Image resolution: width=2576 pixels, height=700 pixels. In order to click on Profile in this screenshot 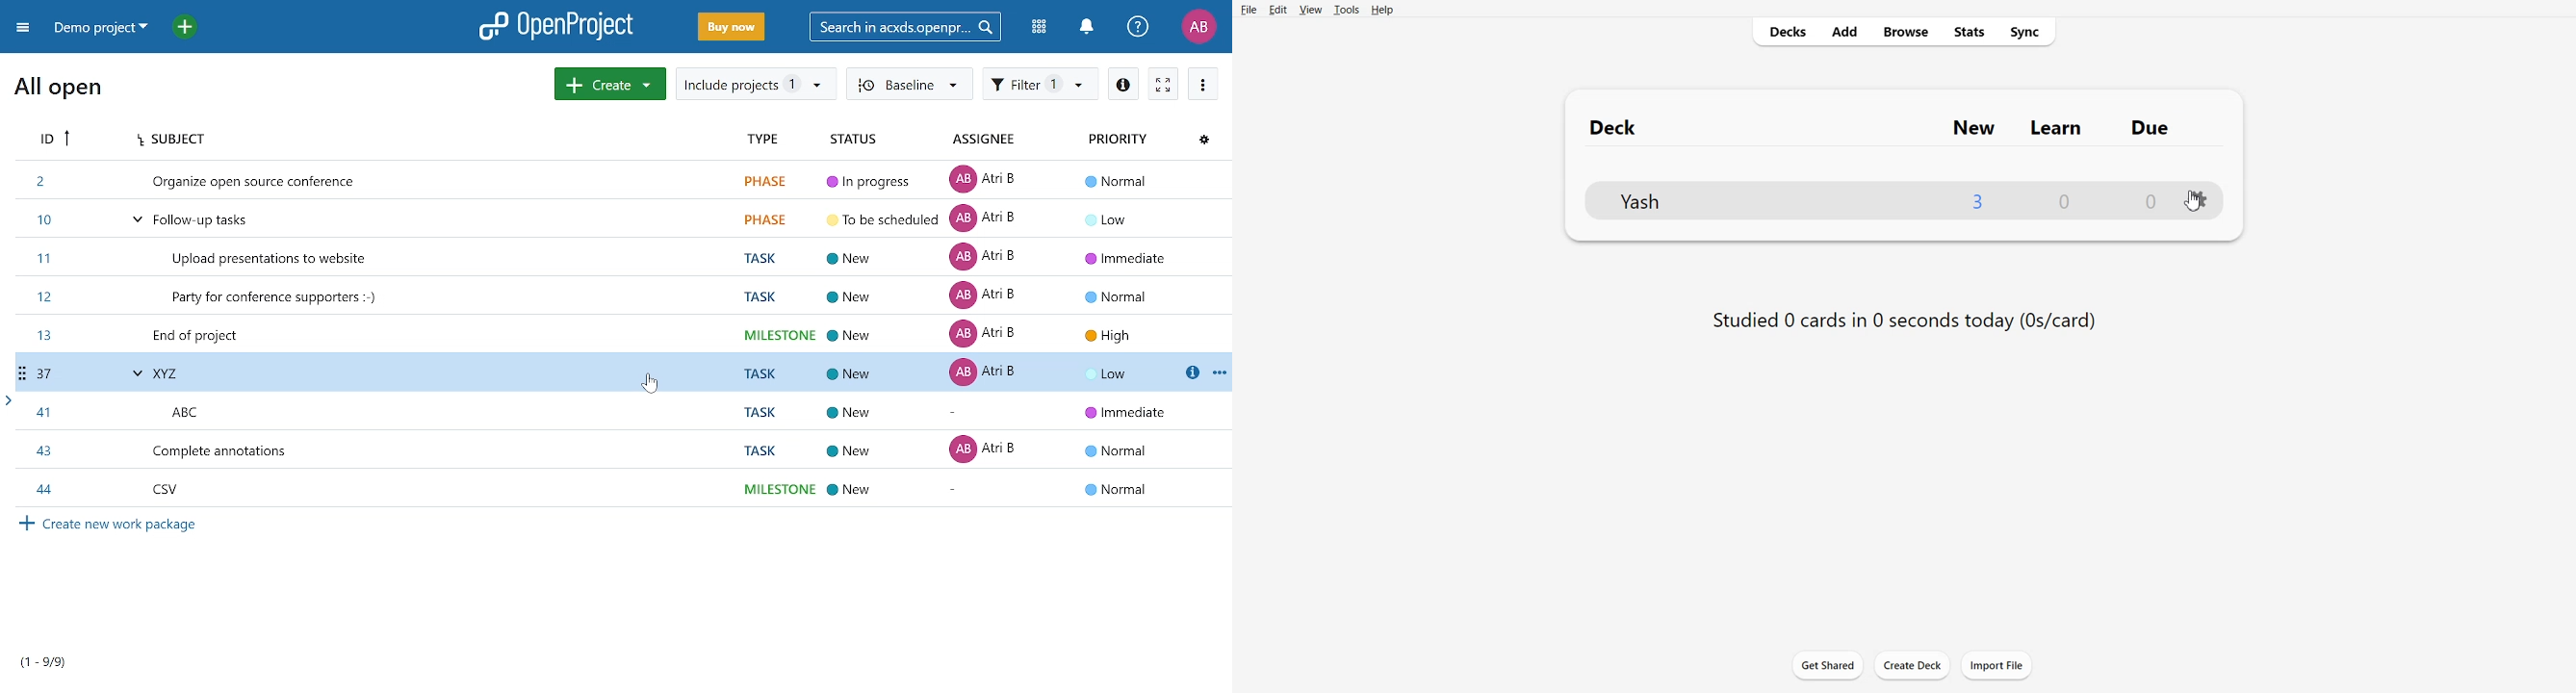, I will do `click(1199, 27)`.